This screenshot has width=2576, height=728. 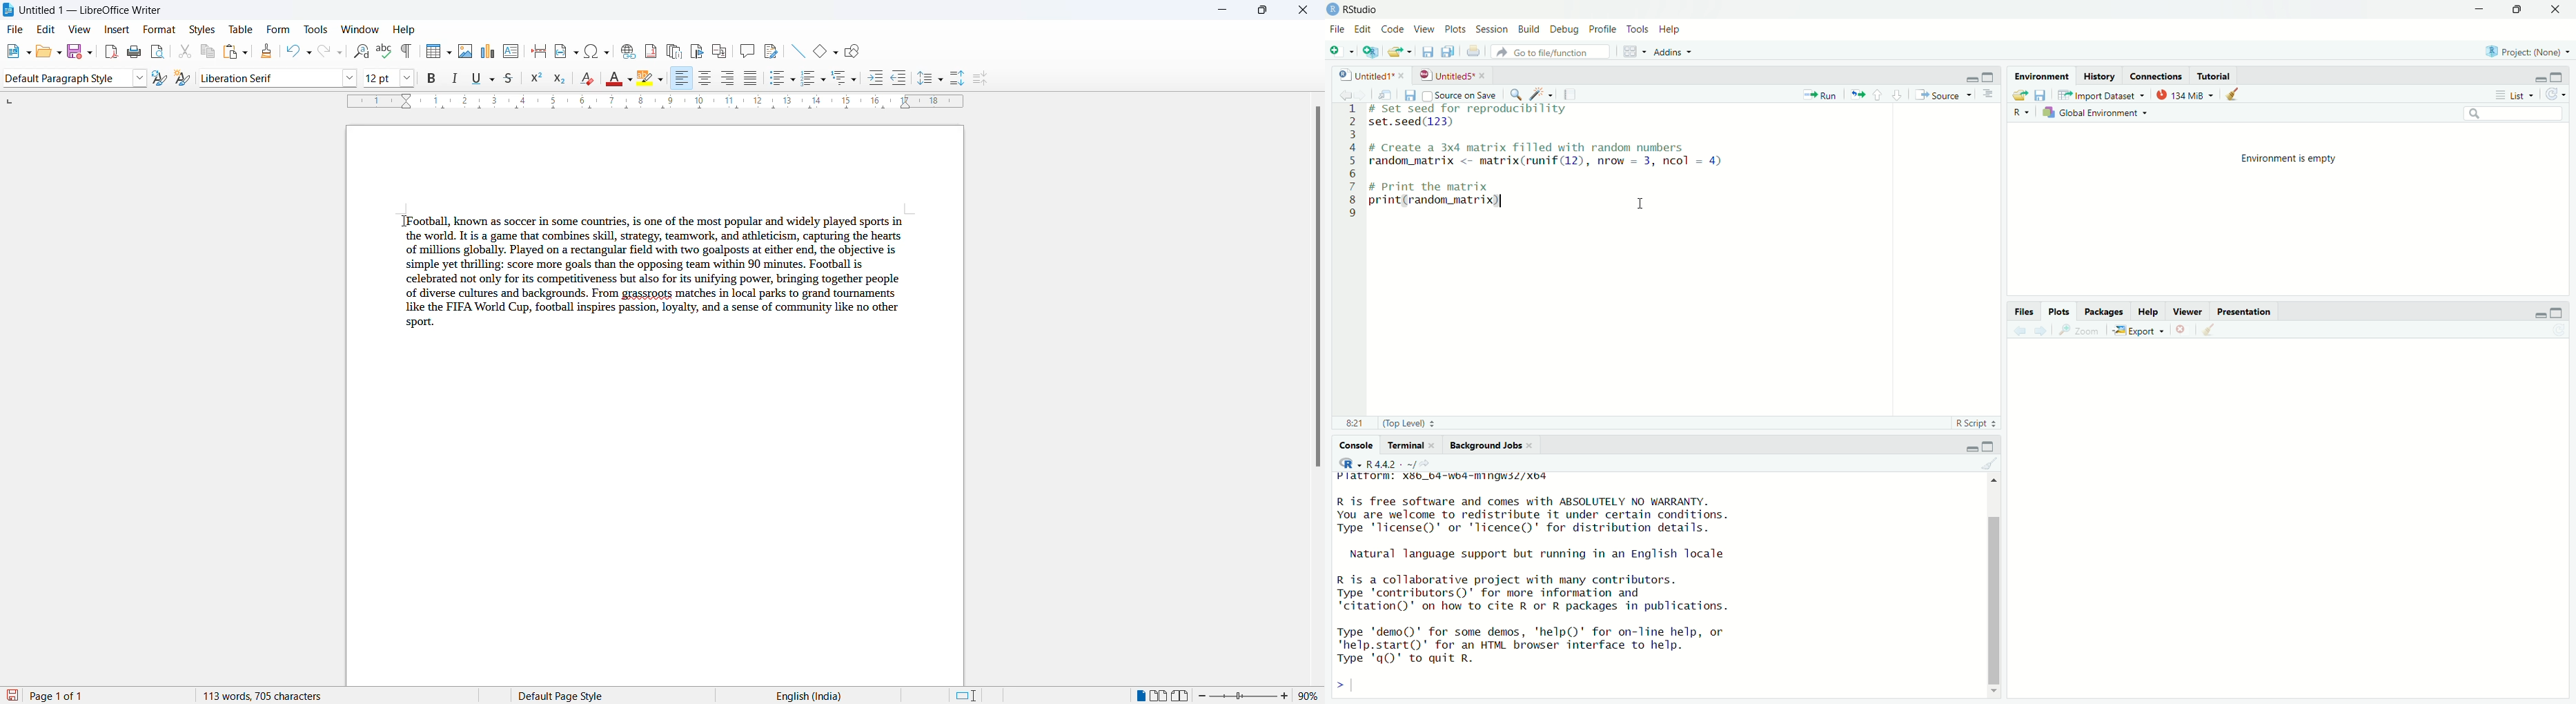 I want to click on View, so click(x=1425, y=29).